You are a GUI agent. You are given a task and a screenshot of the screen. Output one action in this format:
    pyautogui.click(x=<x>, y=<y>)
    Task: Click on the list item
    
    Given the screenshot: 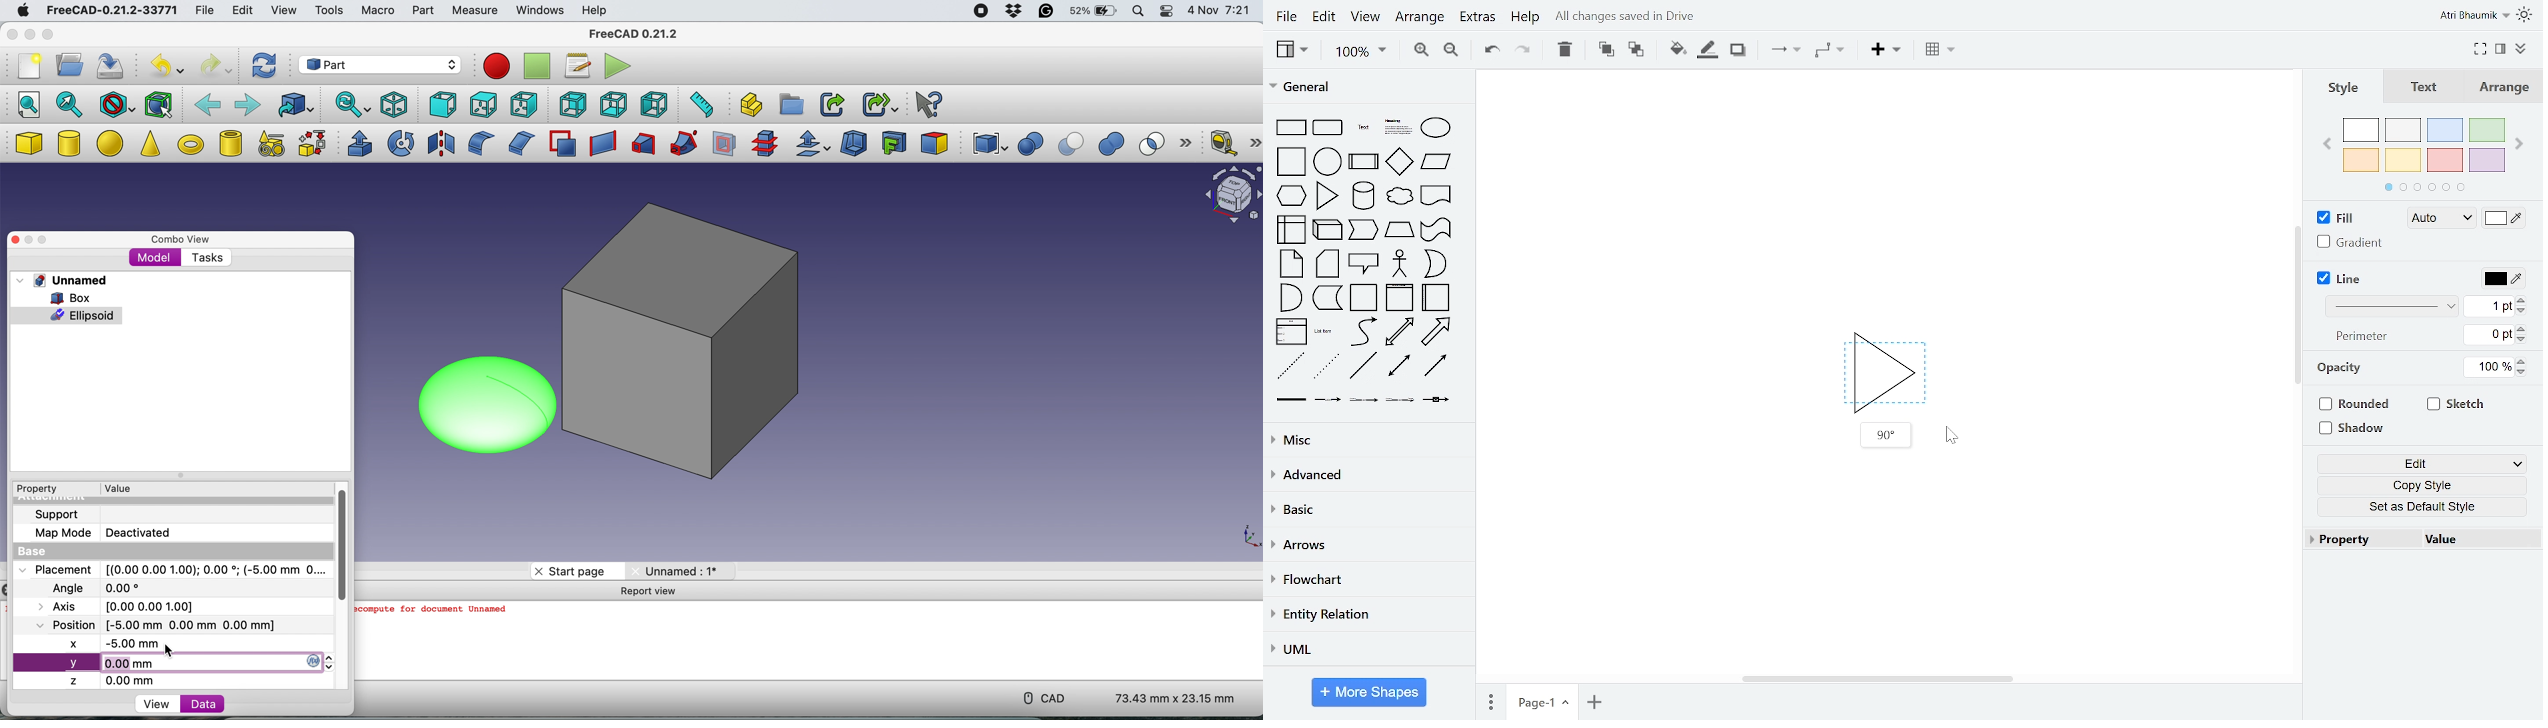 What is the action you would take?
    pyautogui.click(x=1325, y=333)
    